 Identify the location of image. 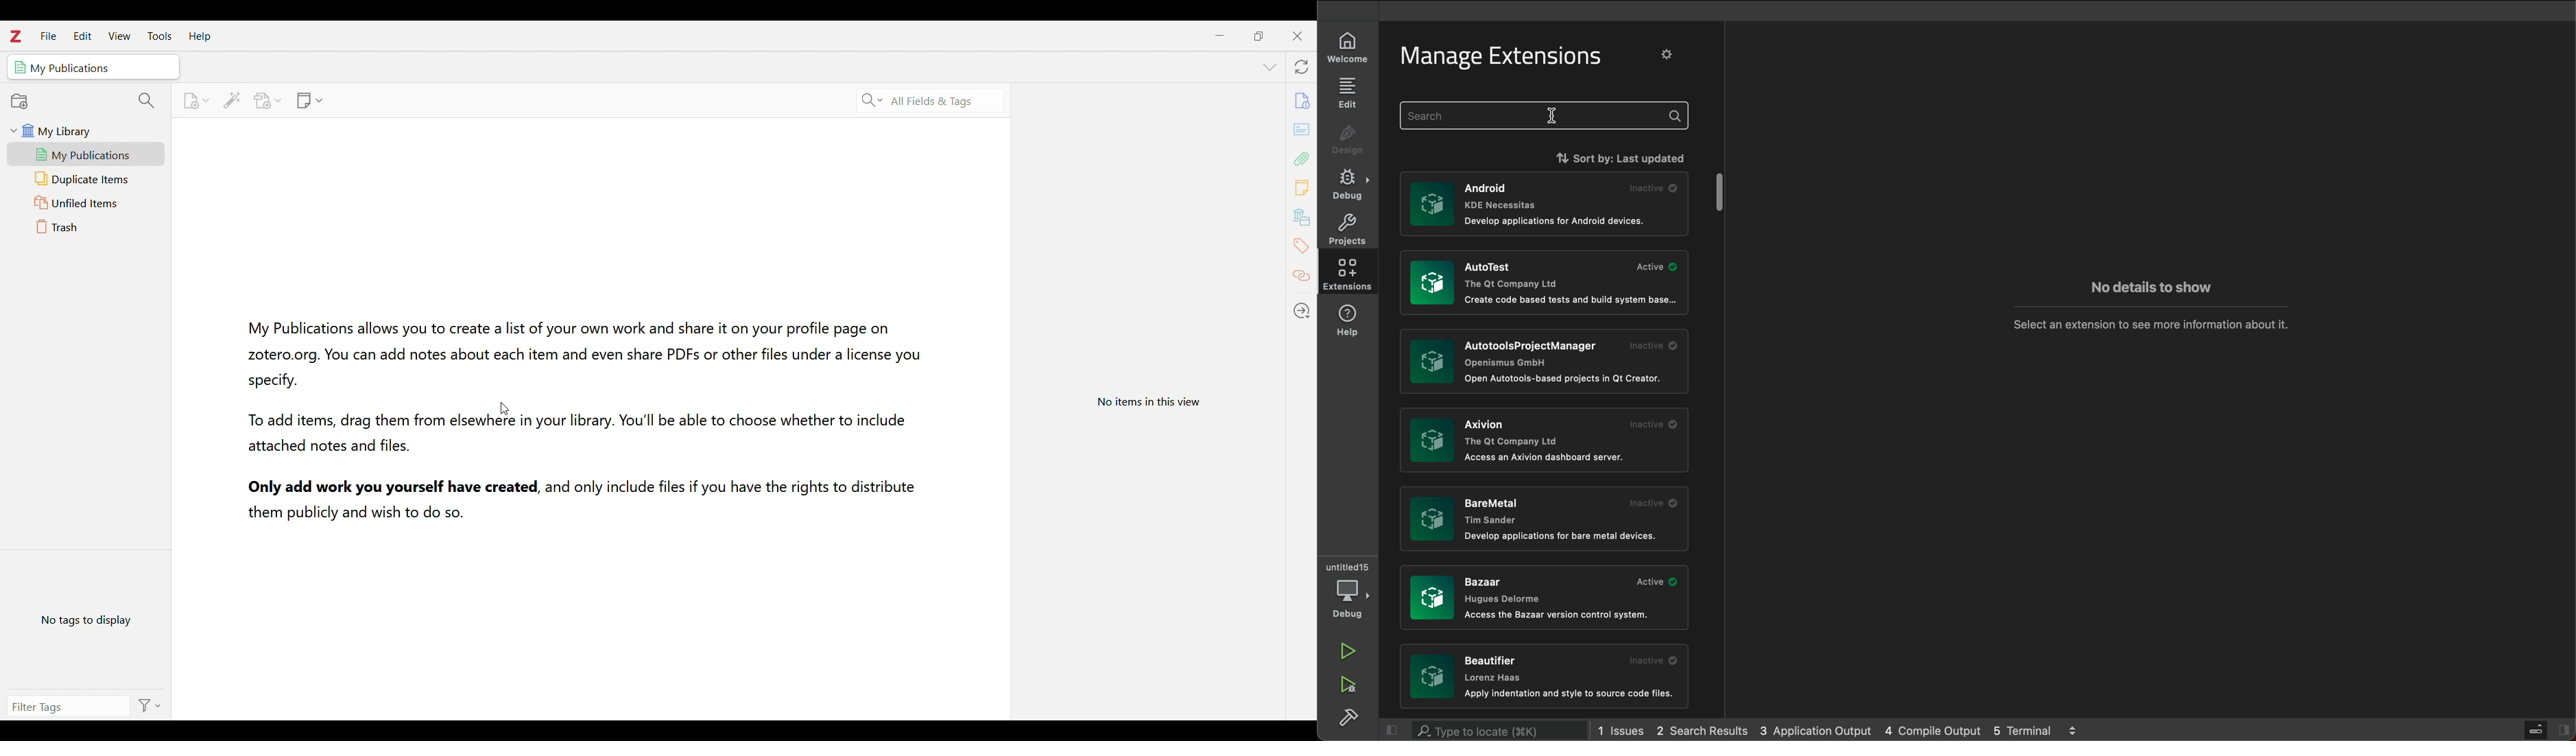
(1431, 283).